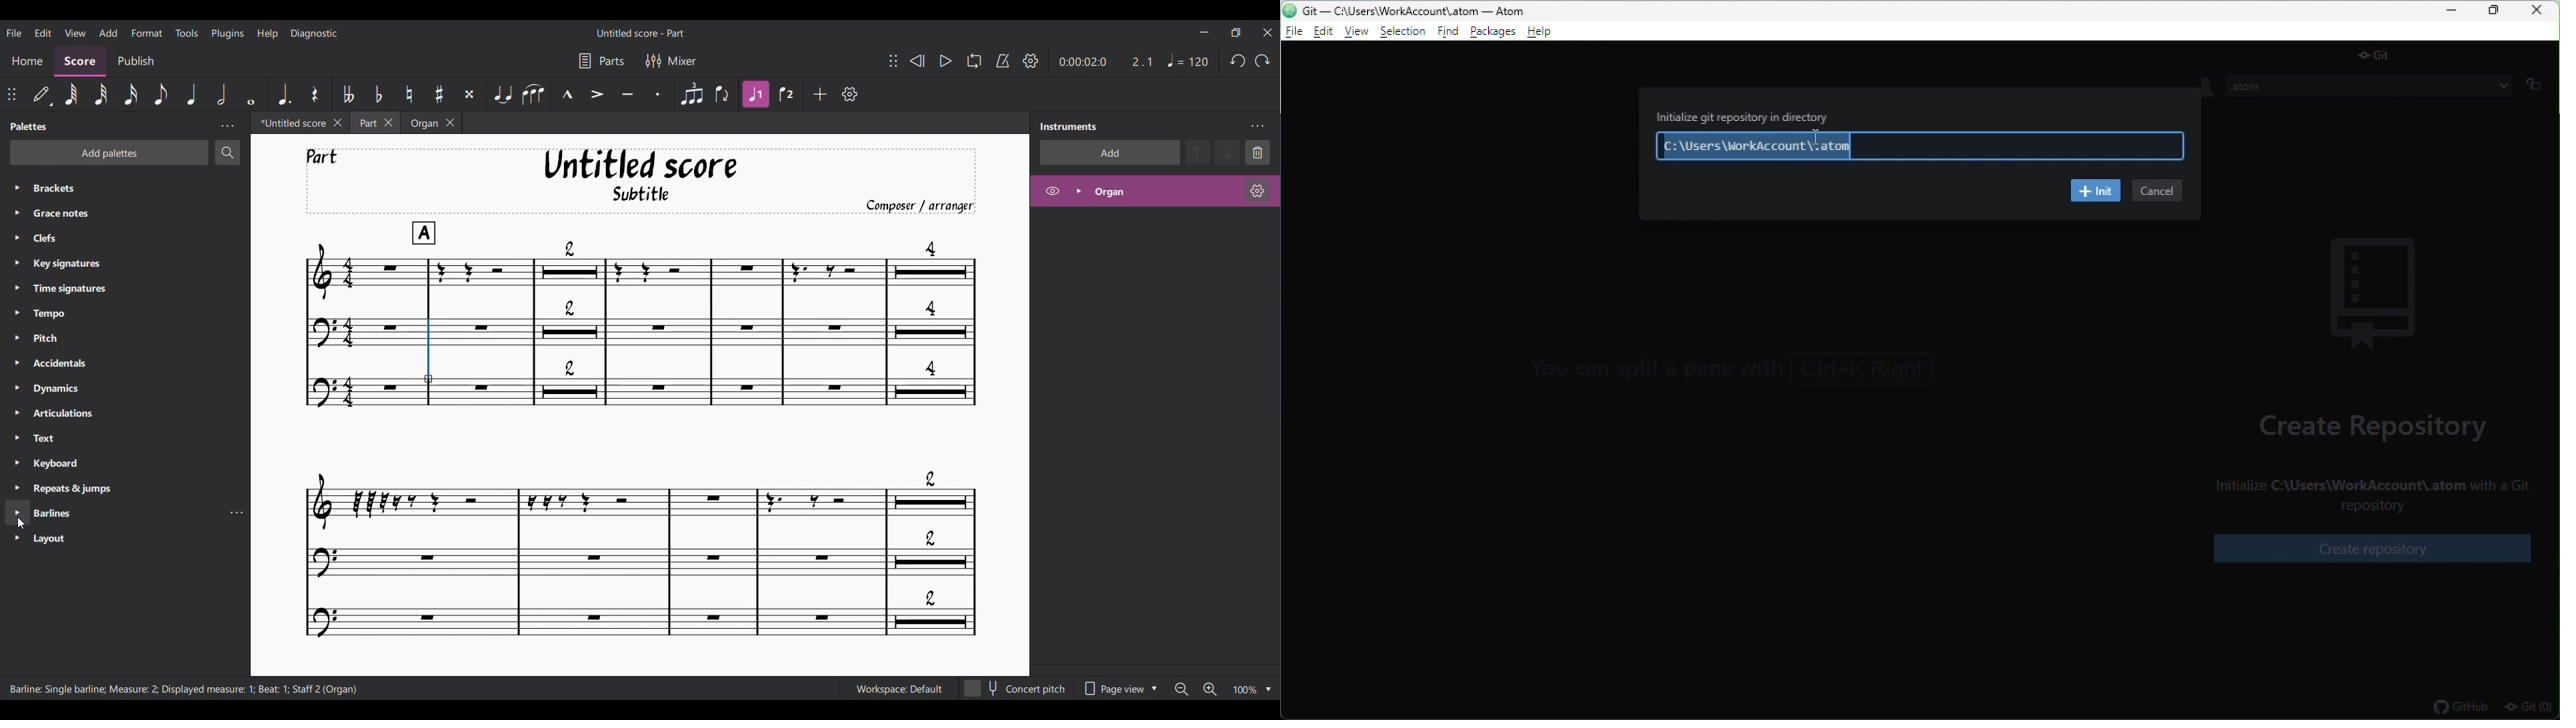  Describe the element at coordinates (227, 153) in the screenshot. I see `Search` at that location.